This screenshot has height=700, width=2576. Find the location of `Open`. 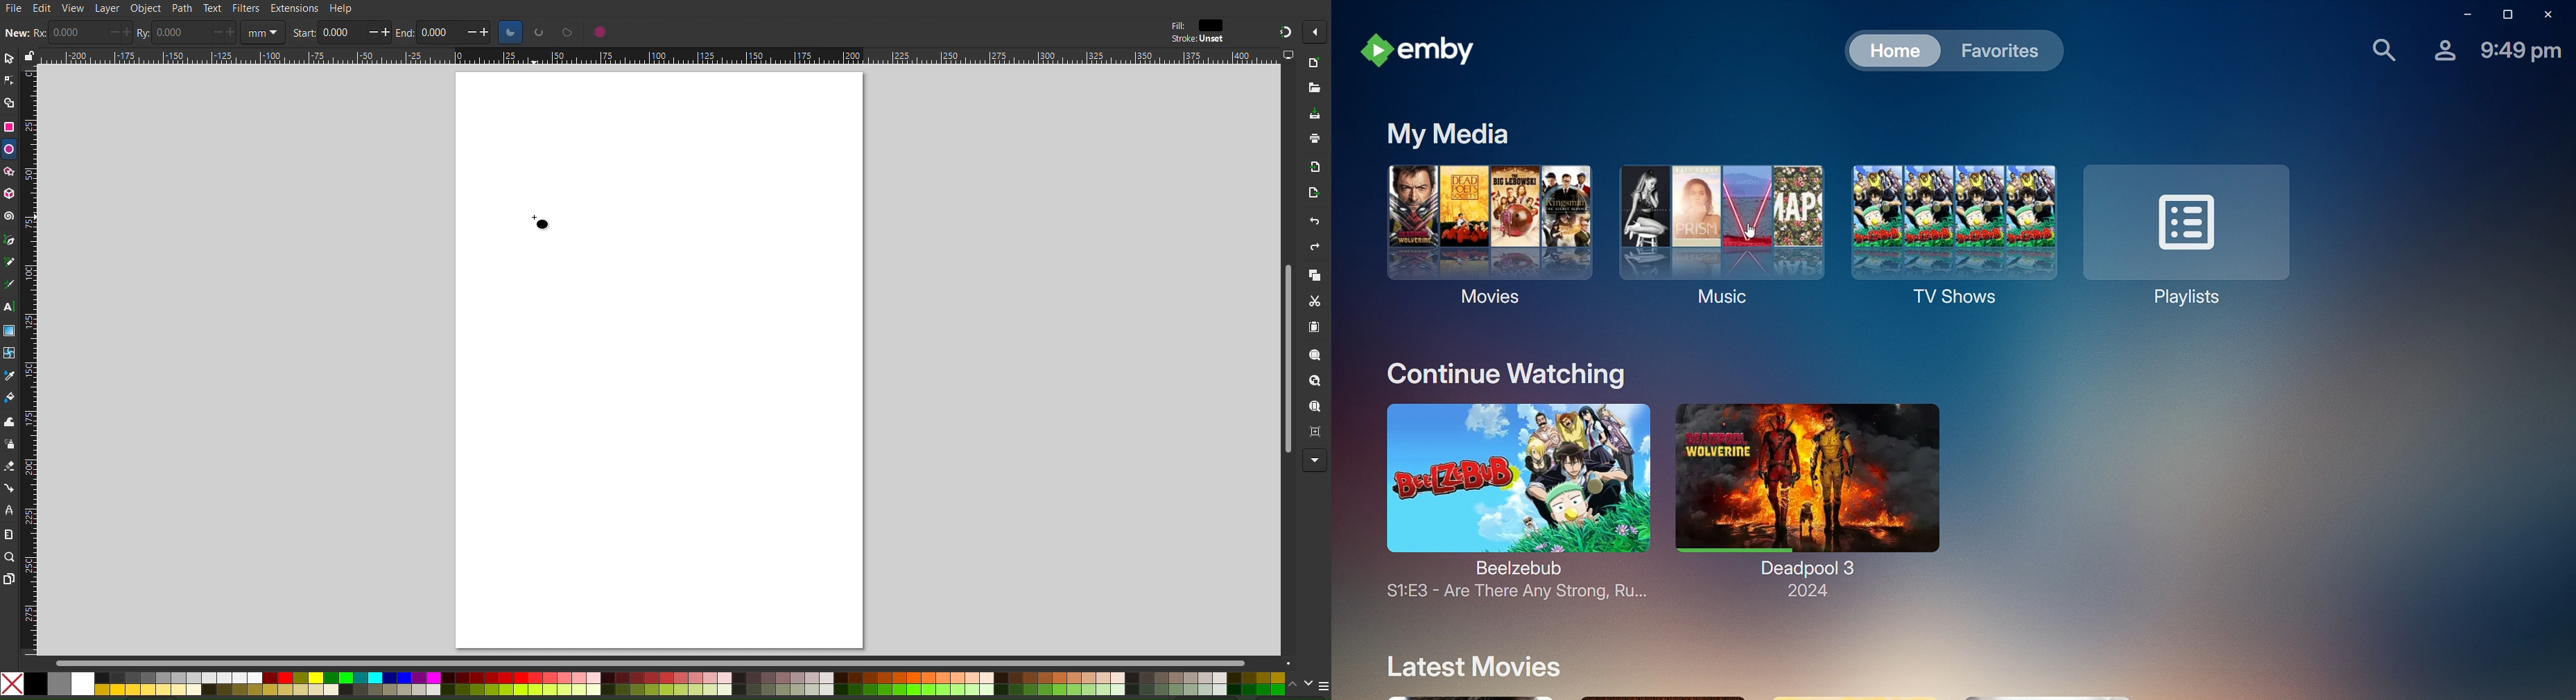

Open is located at coordinates (1312, 88).